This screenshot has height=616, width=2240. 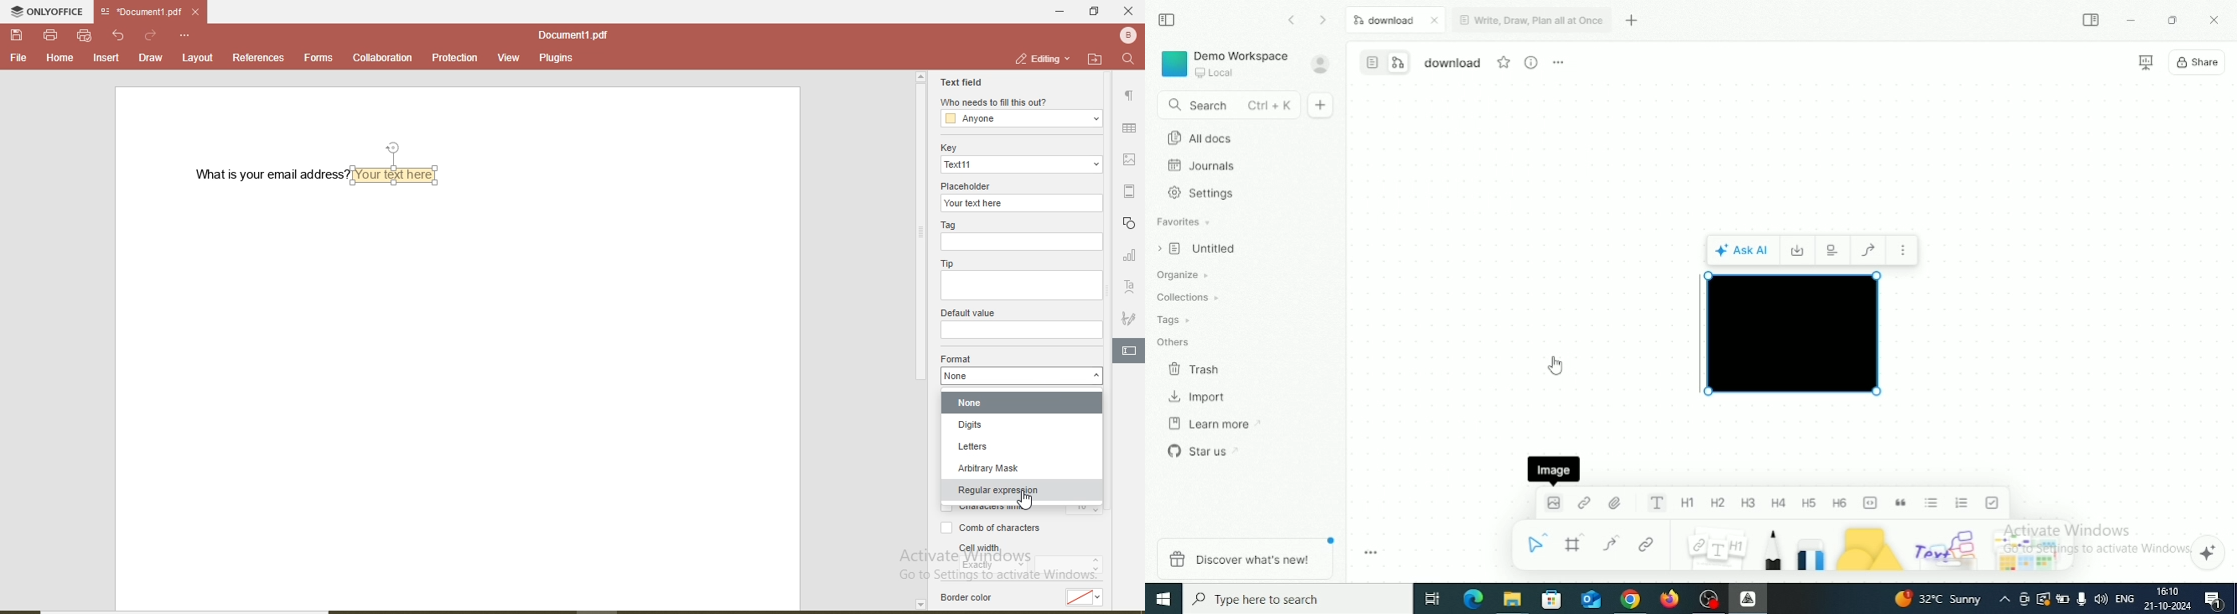 I want to click on Account, so click(x=1320, y=65).